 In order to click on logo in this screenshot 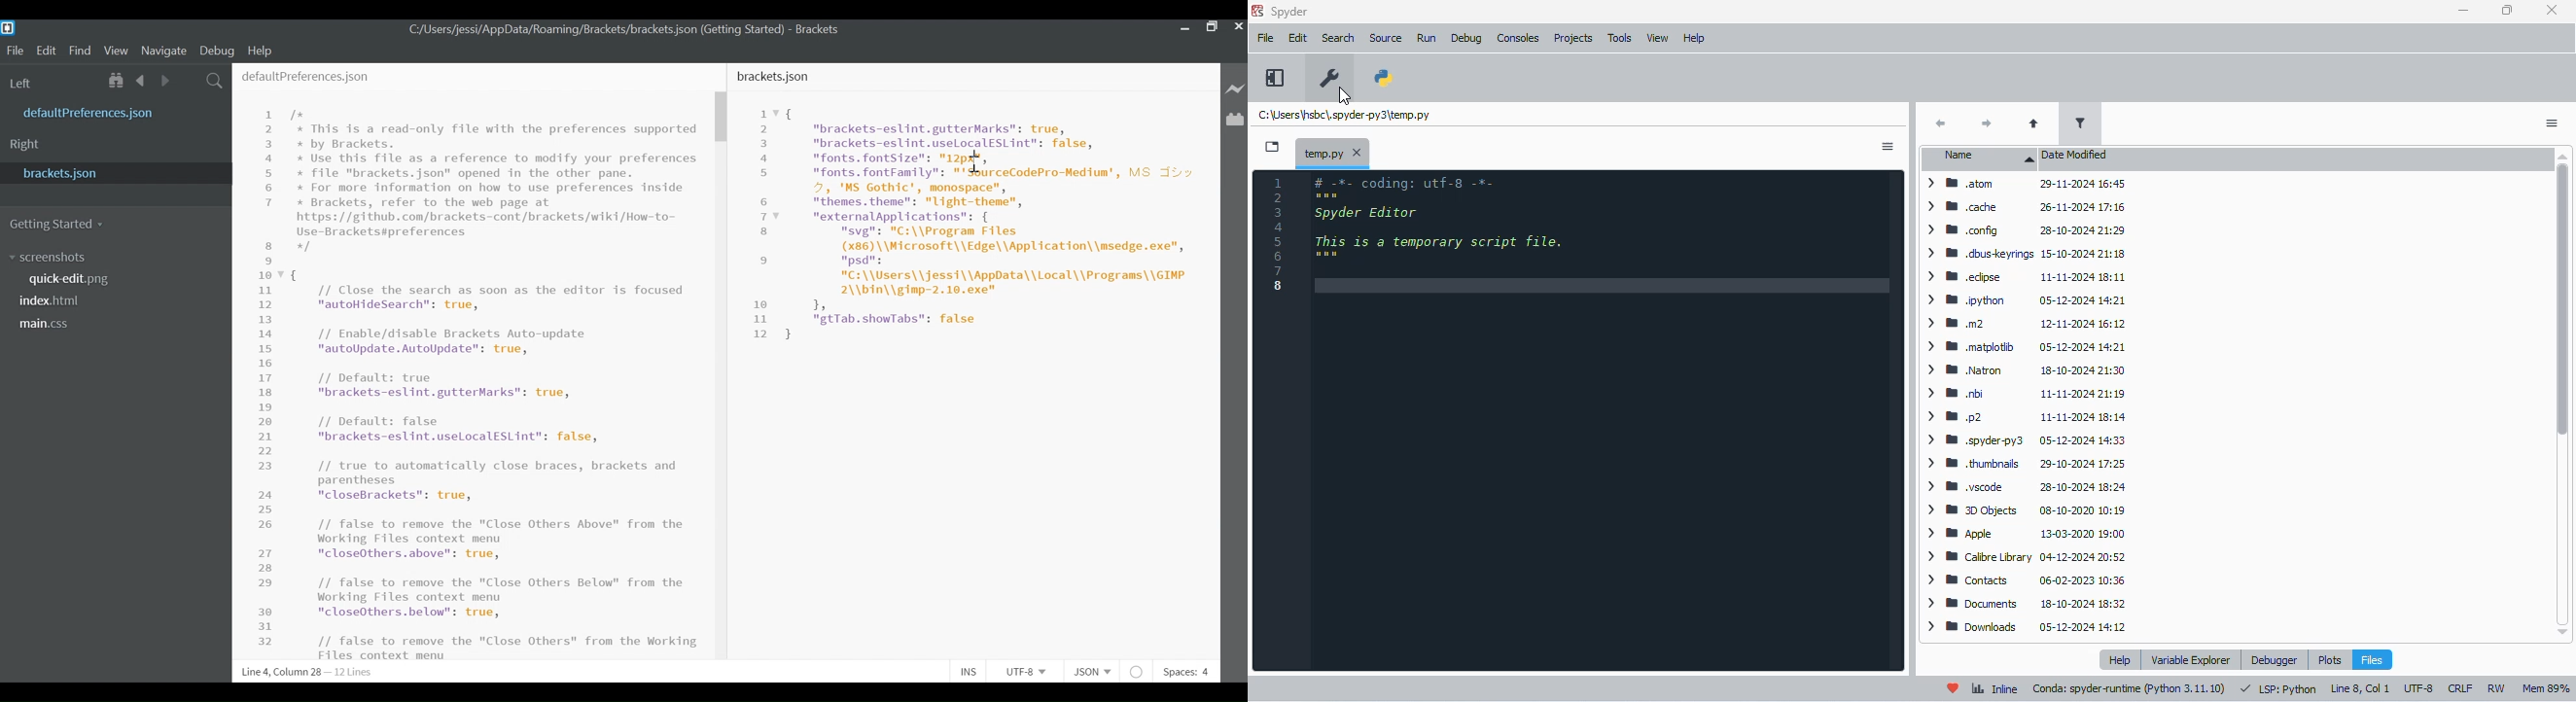, I will do `click(1257, 11)`.